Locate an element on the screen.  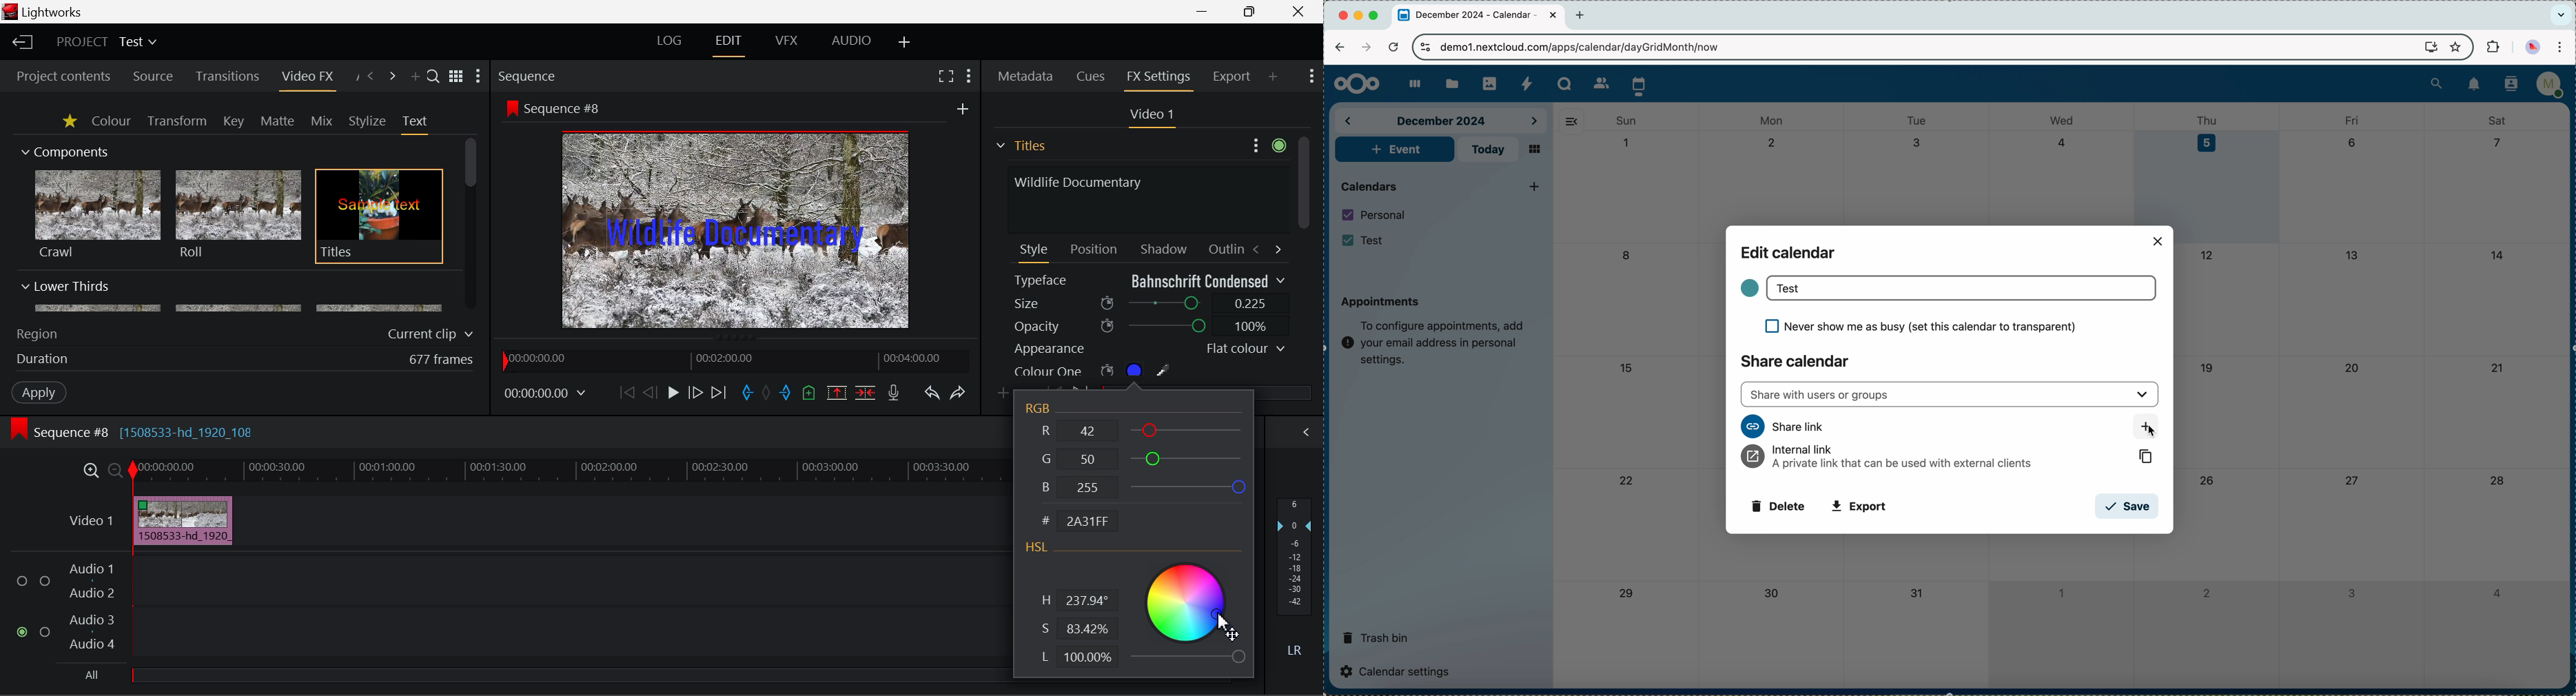
Full Screen is located at coordinates (946, 75).